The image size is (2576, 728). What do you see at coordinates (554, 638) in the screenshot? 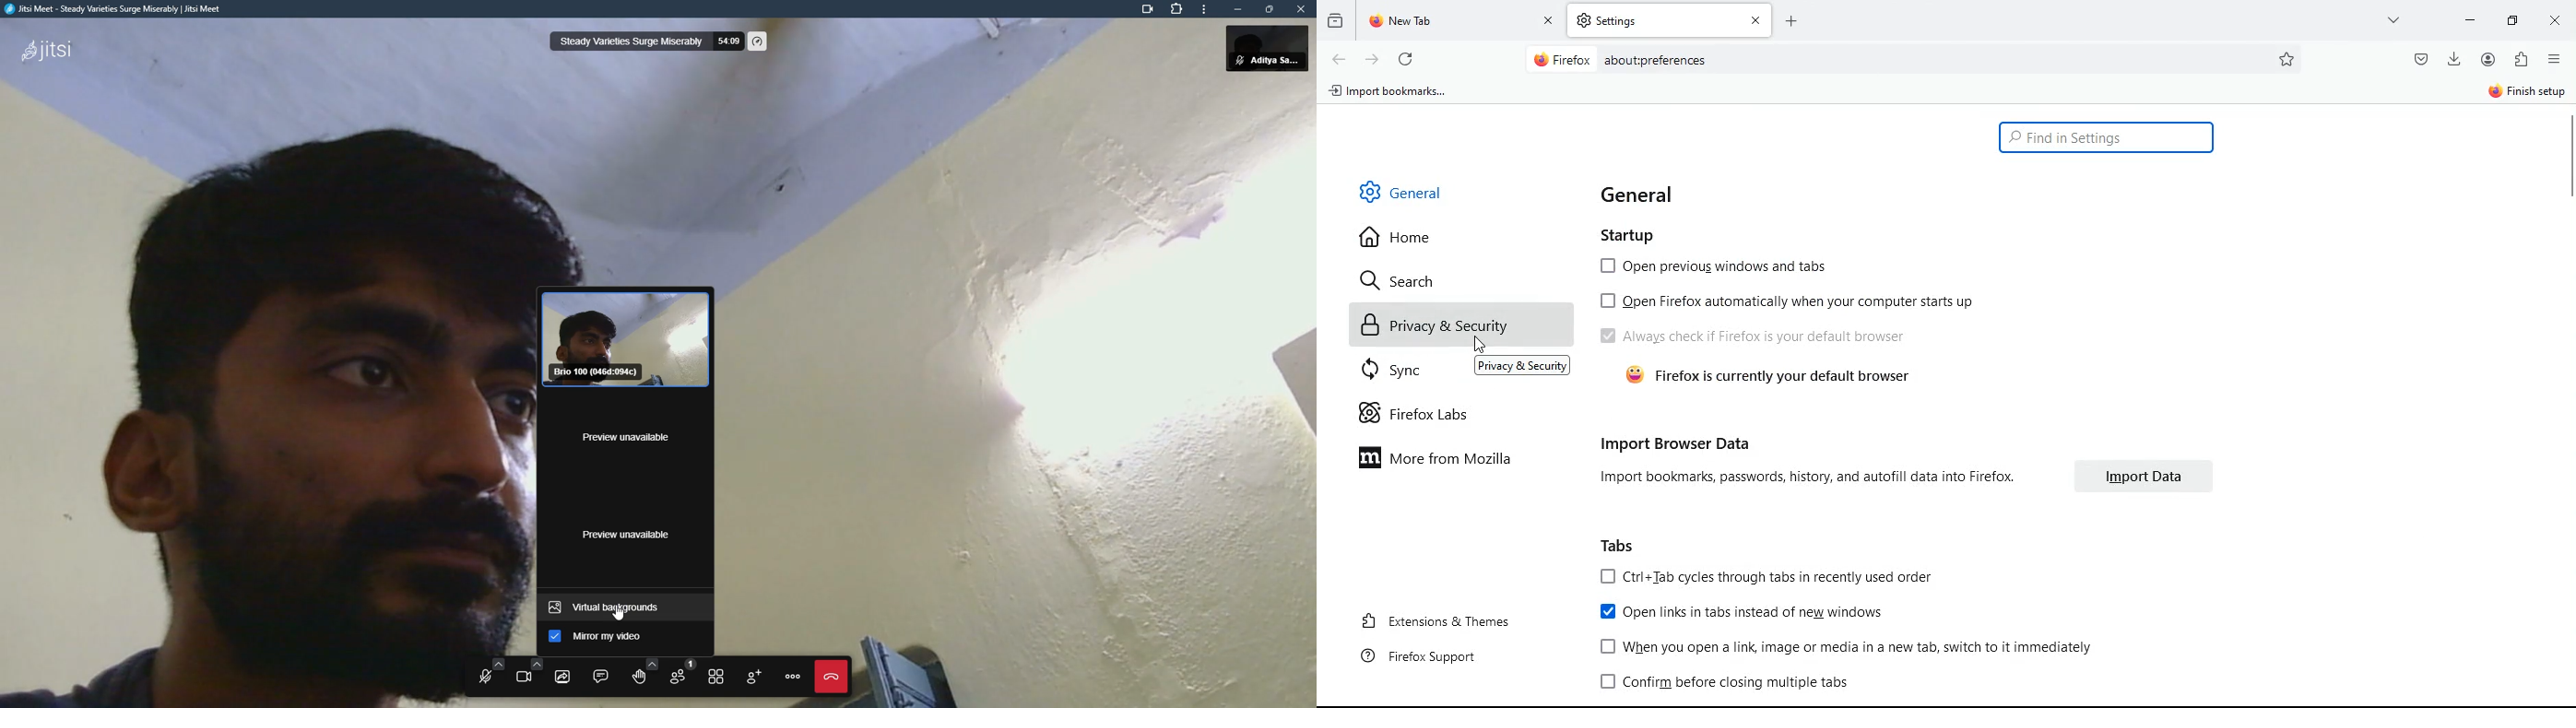
I see `enable` at bounding box center [554, 638].